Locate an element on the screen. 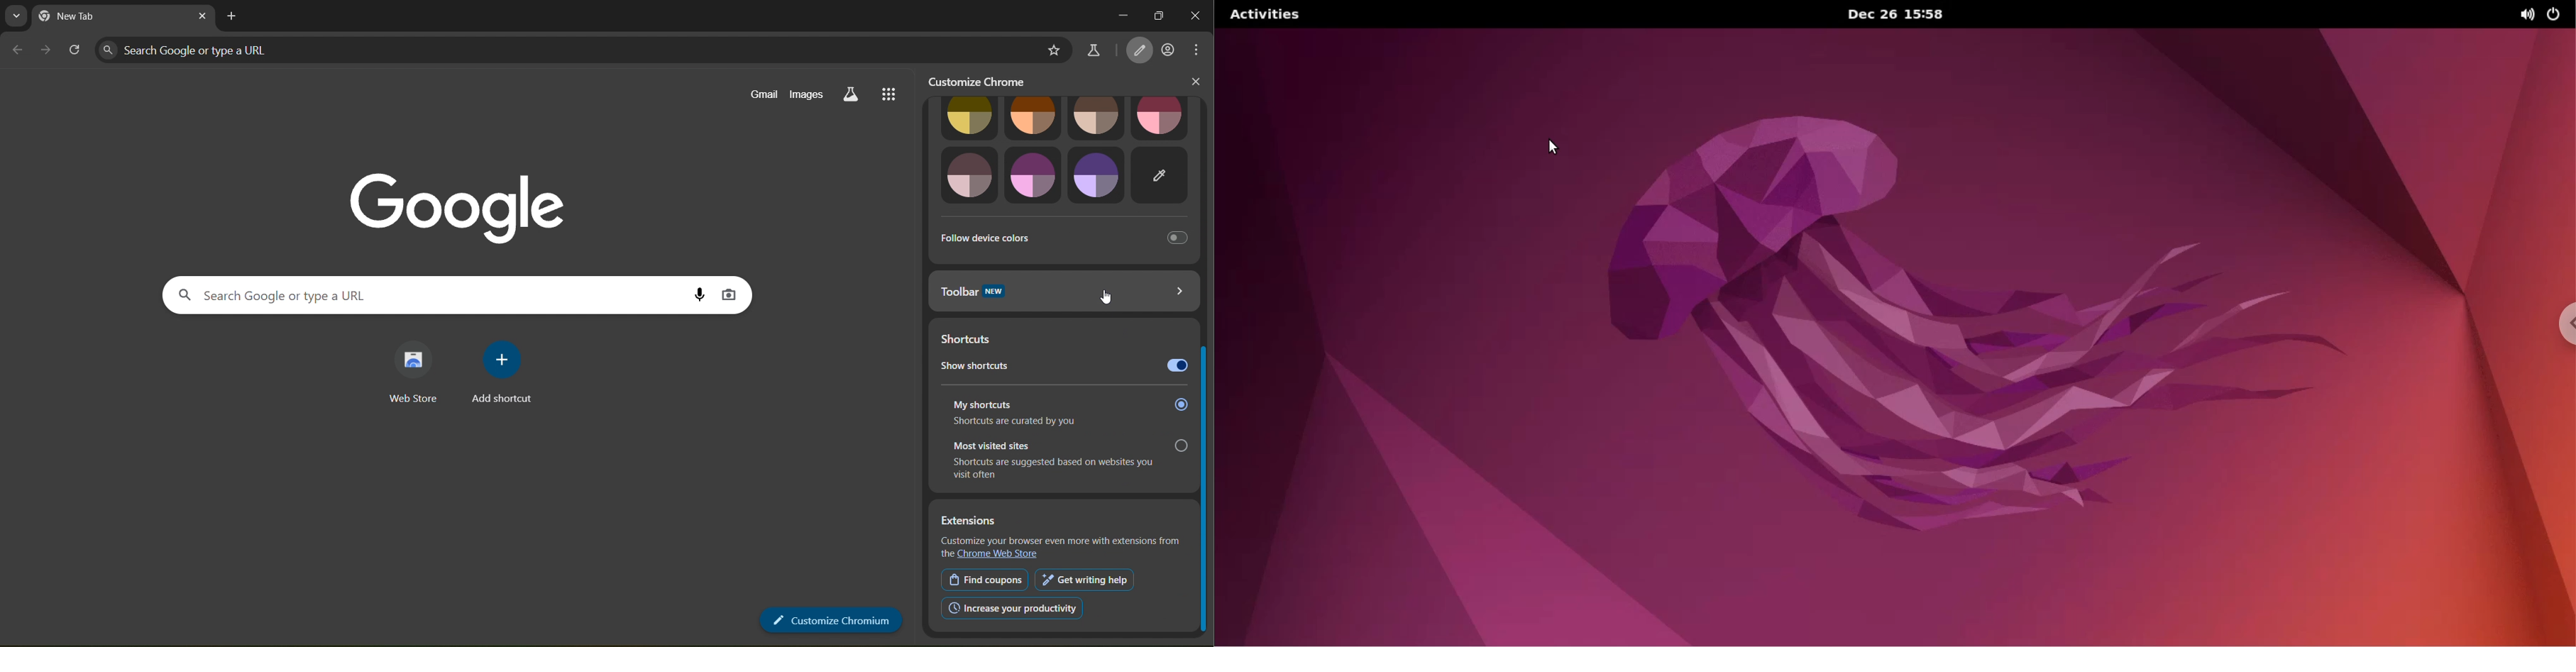 The width and height of the screenshot is (2576, 672). find coupons is located at coordinates (983, 581).